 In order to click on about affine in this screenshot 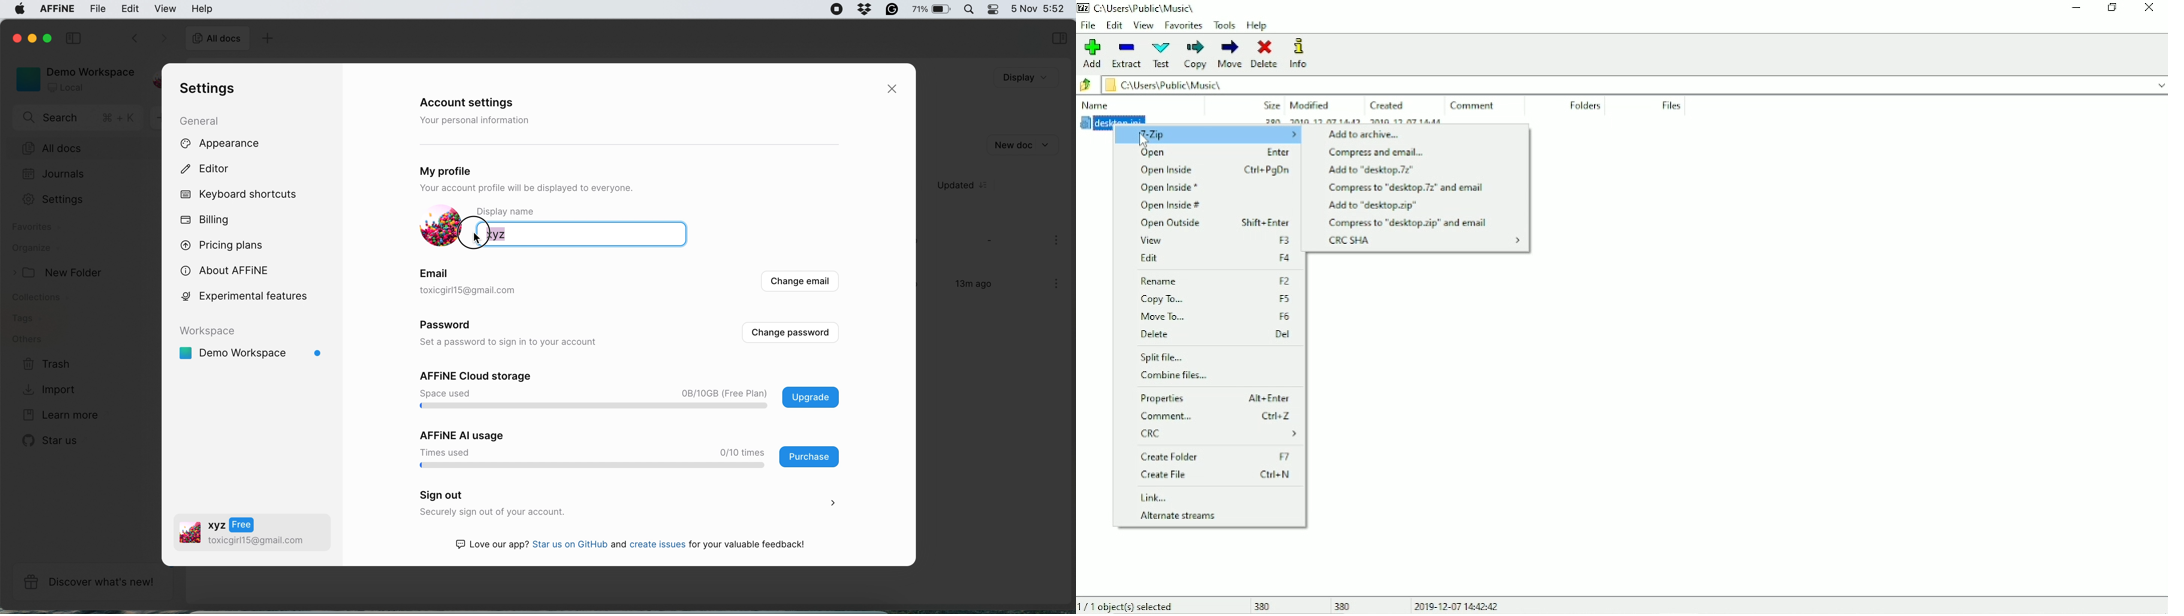, I will do `click(230, 269)`.